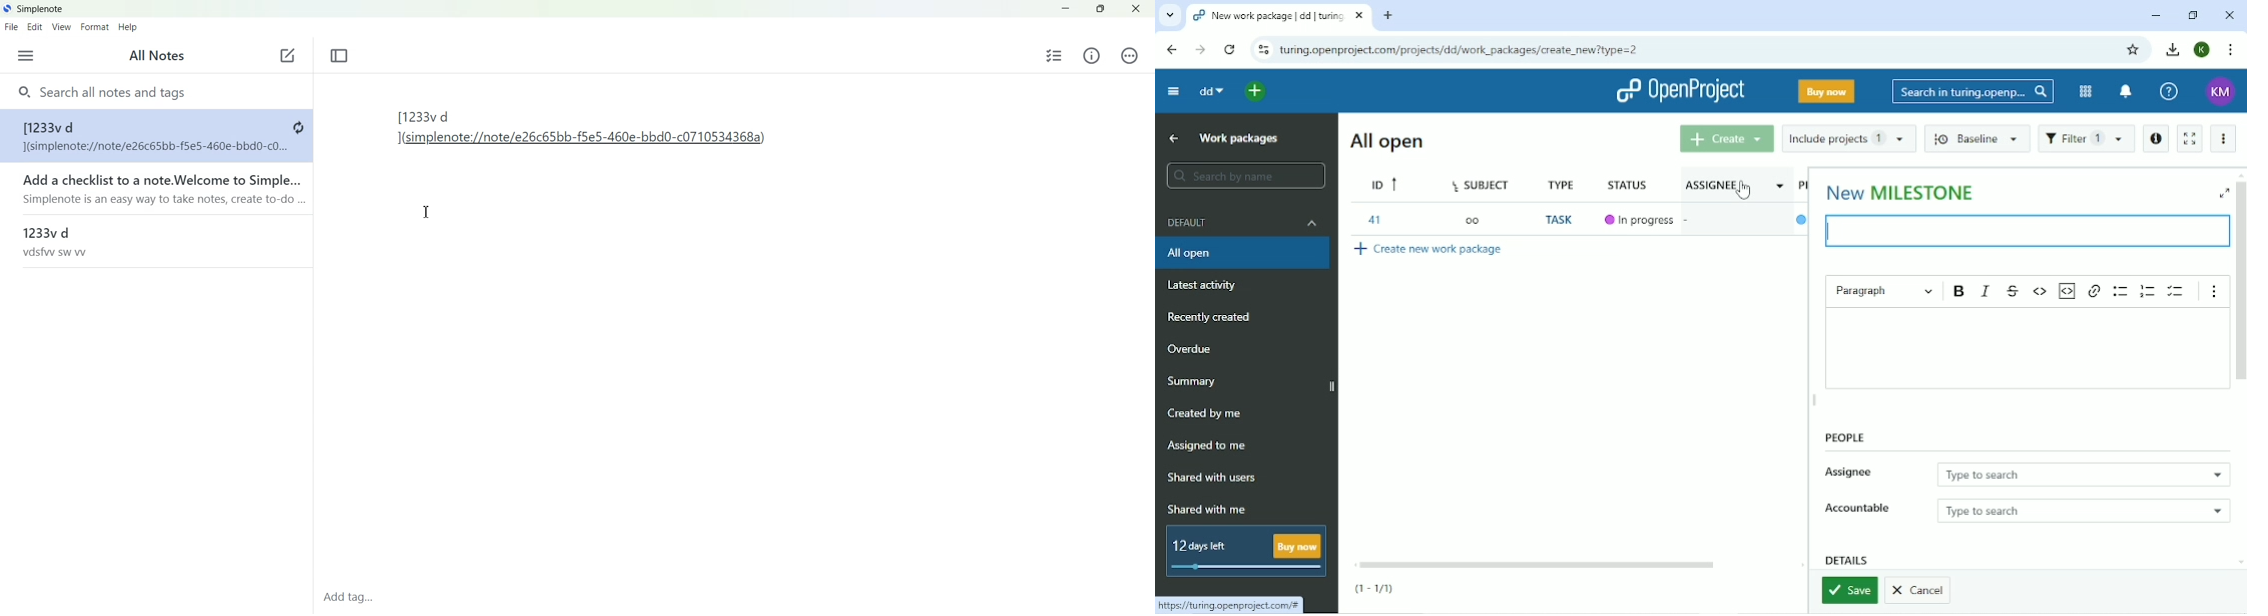 This screenshot has height=616, width=2268. I want to click on Menu, so click(25, 56).